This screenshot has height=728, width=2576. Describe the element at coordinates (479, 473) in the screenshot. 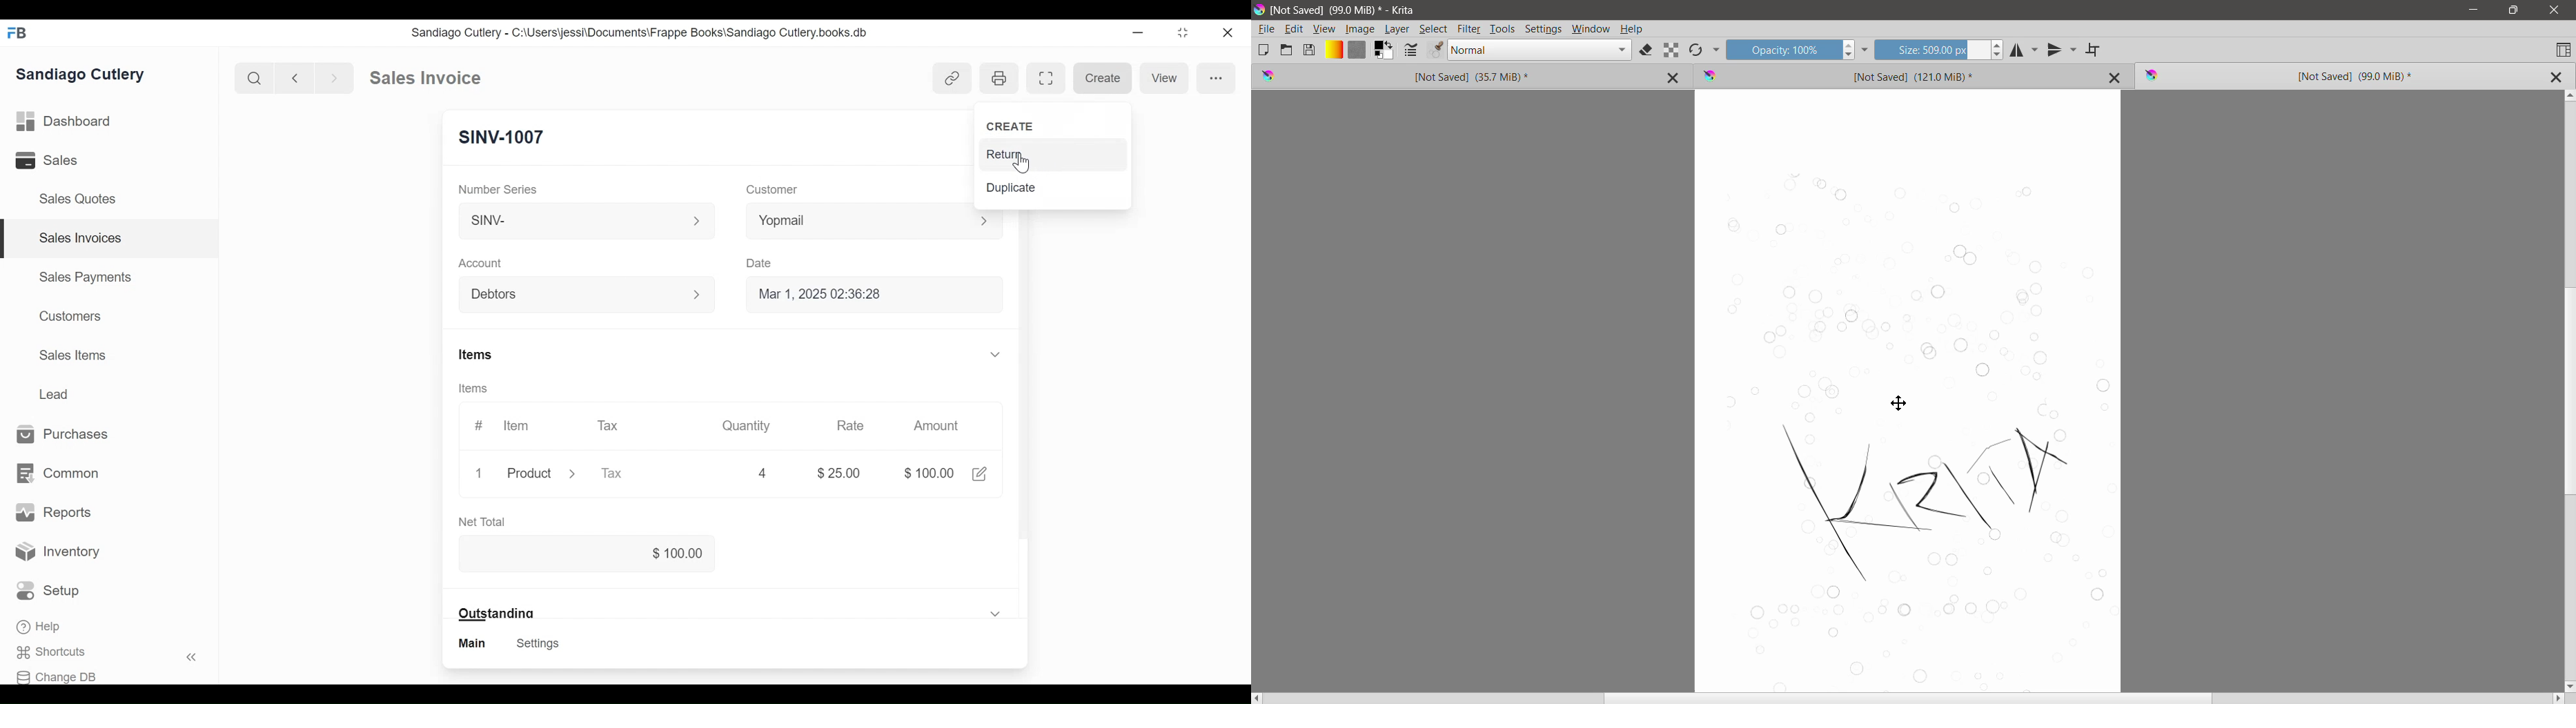

I see `1` at that location.